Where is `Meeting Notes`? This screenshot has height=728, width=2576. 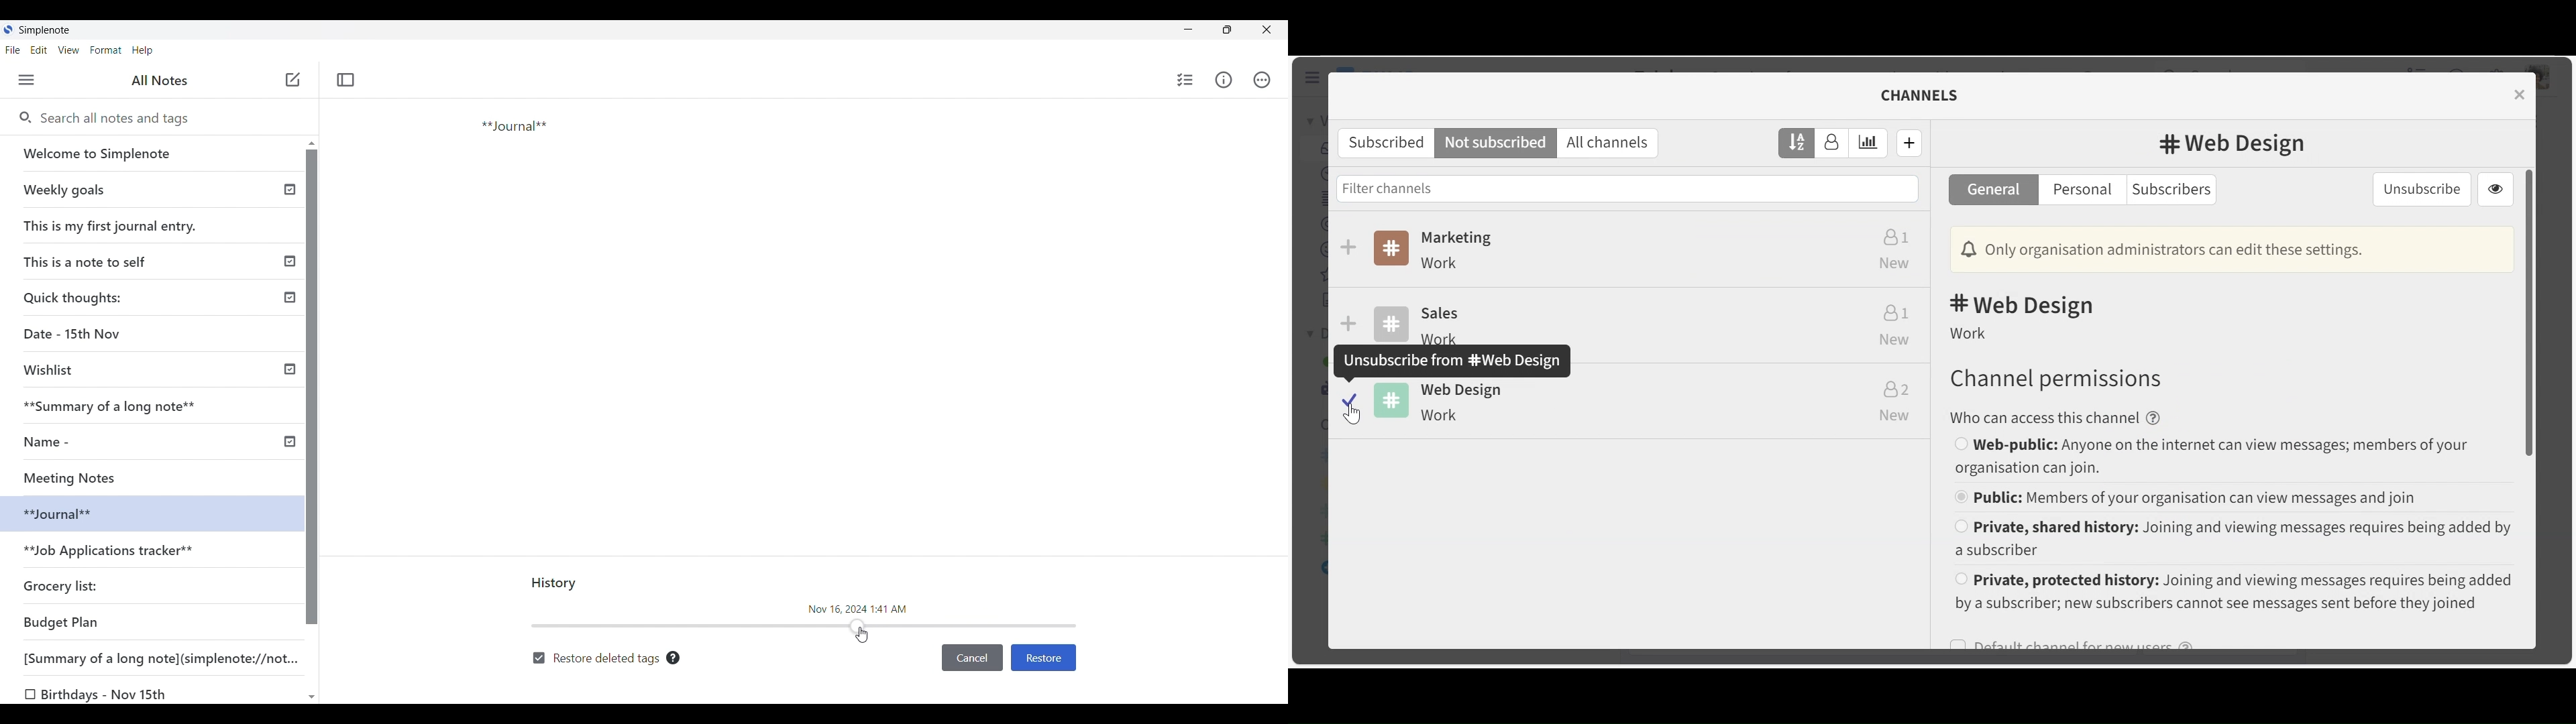
Meeting Notes is located at coordinates (85, 476).